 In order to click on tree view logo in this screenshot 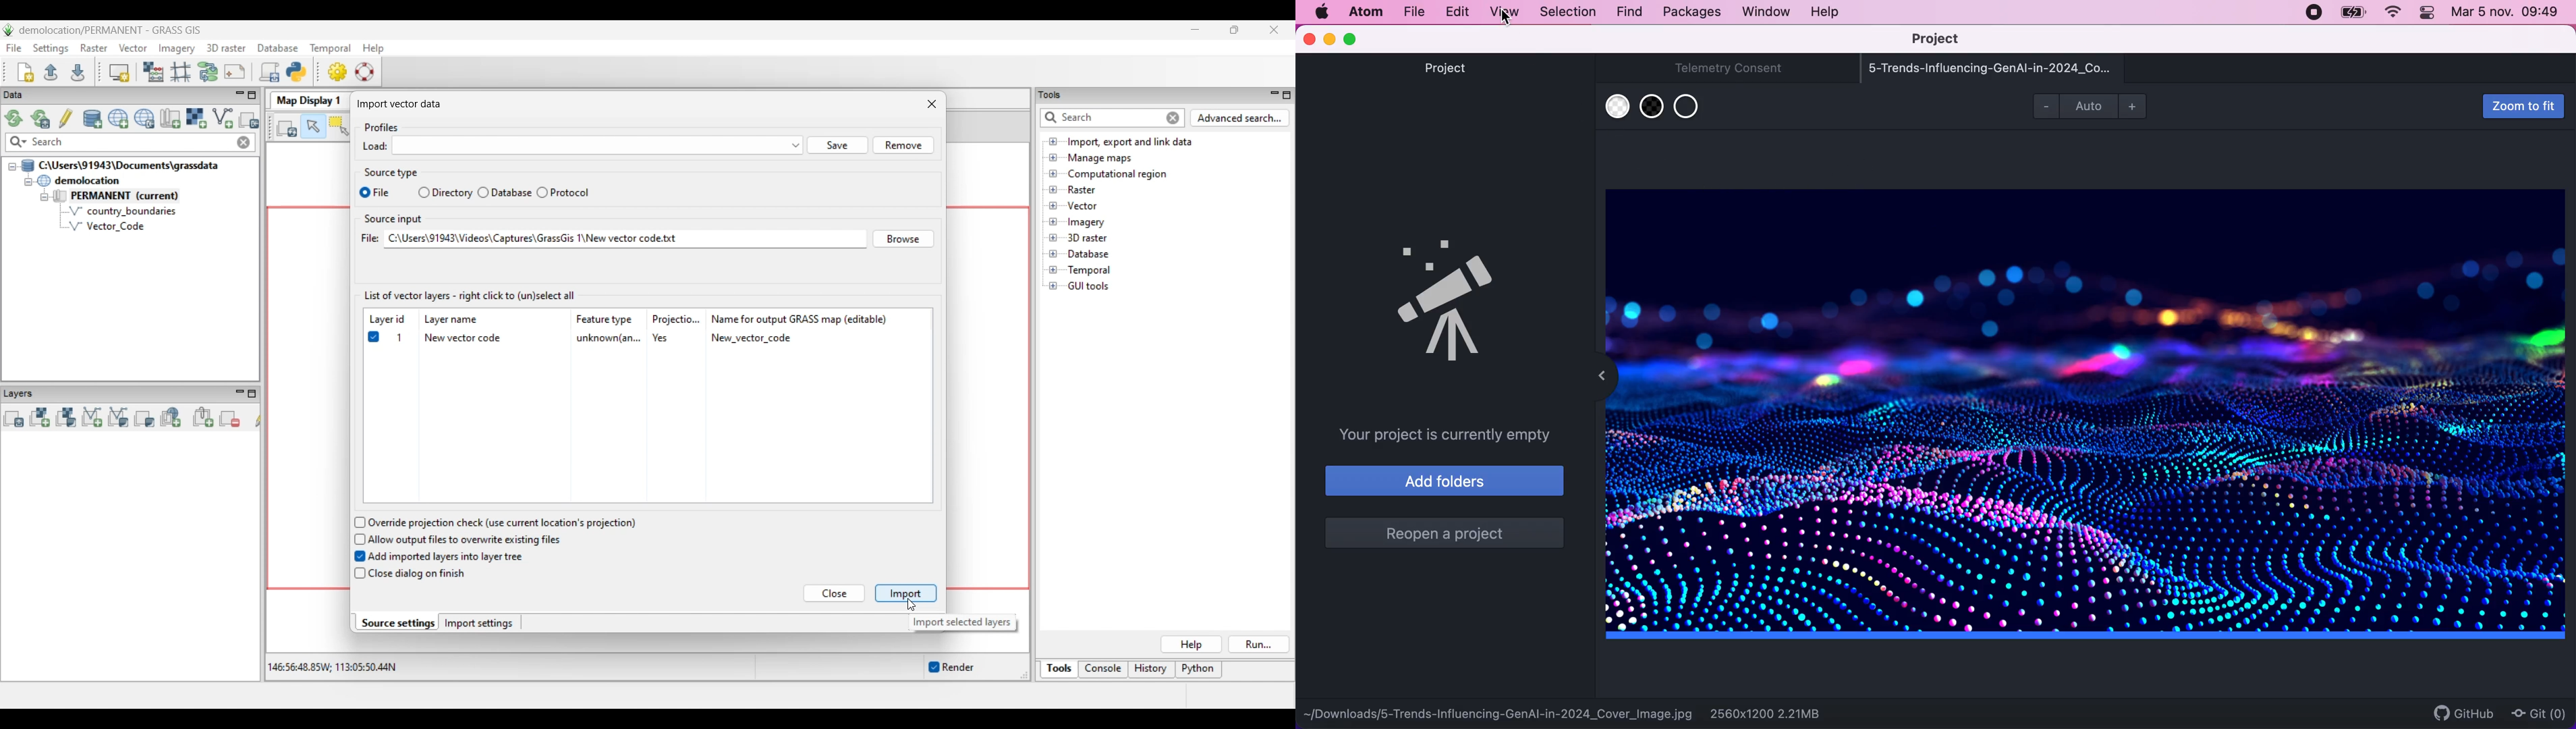, I will do `click(1443, 297)`.